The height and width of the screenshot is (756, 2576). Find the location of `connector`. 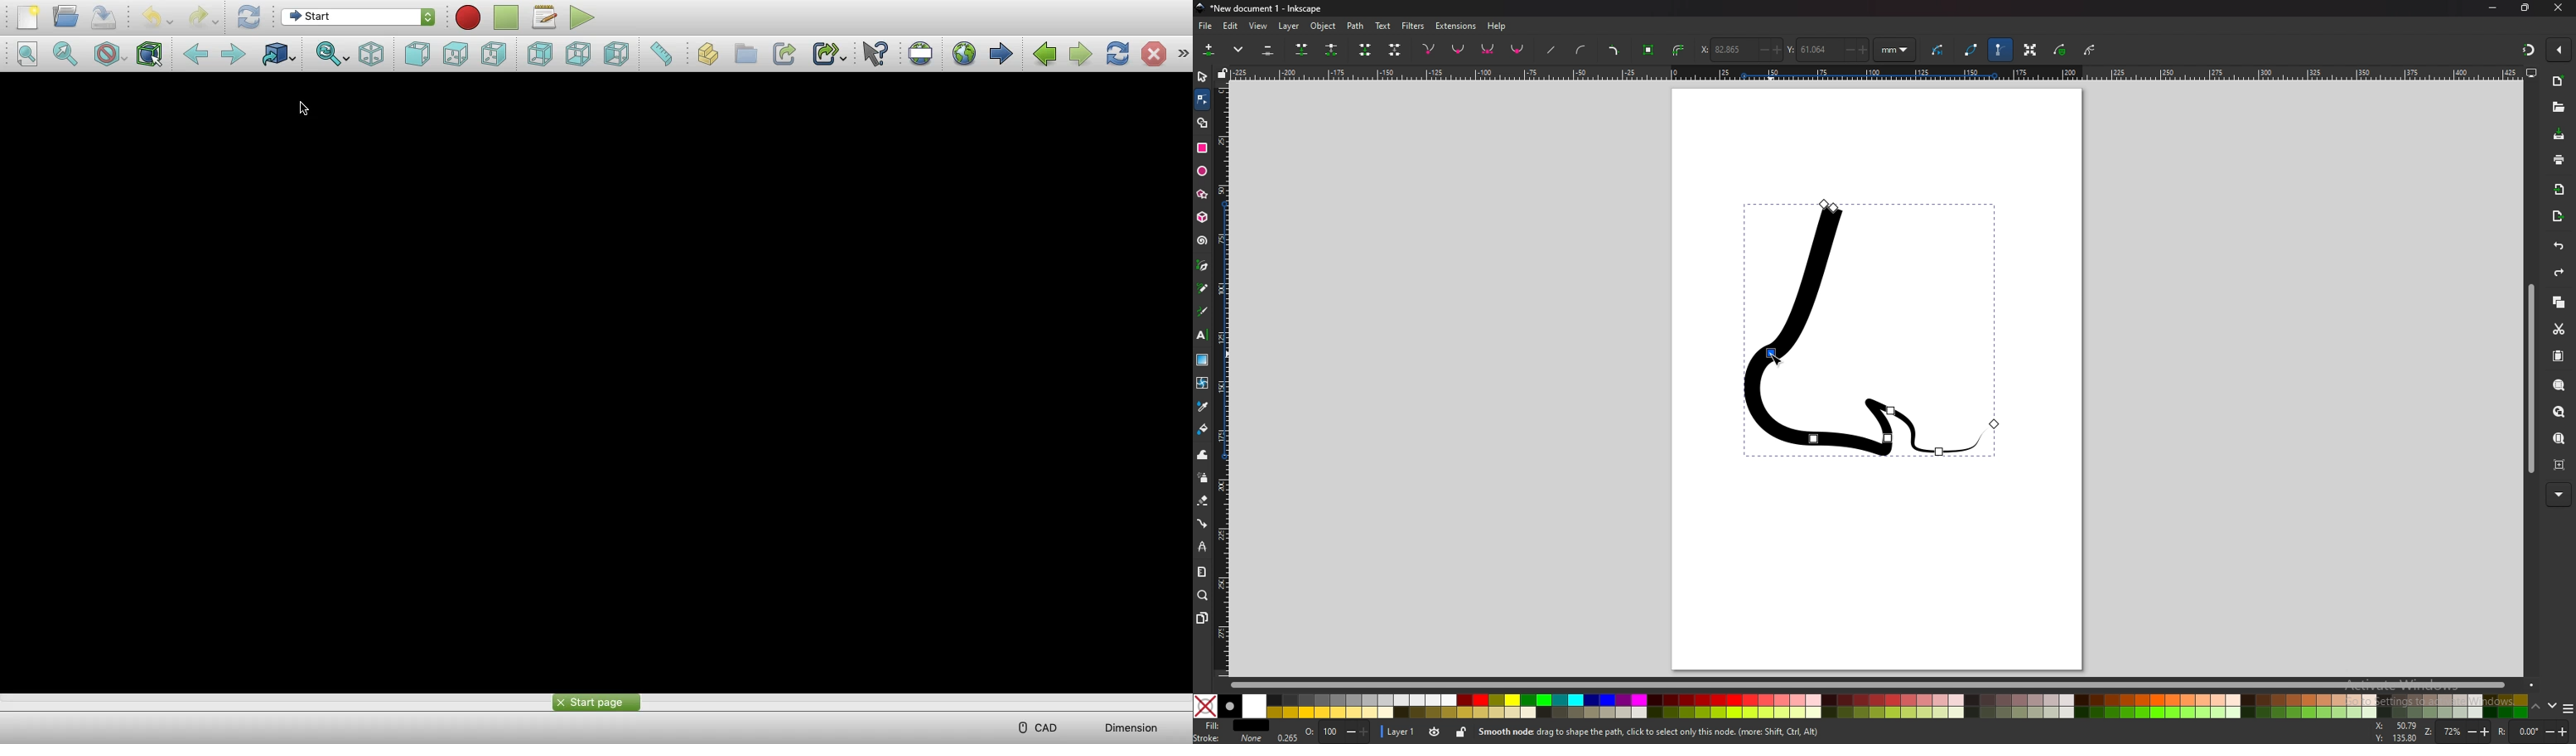

connector is located at coordinates (1203, 523).